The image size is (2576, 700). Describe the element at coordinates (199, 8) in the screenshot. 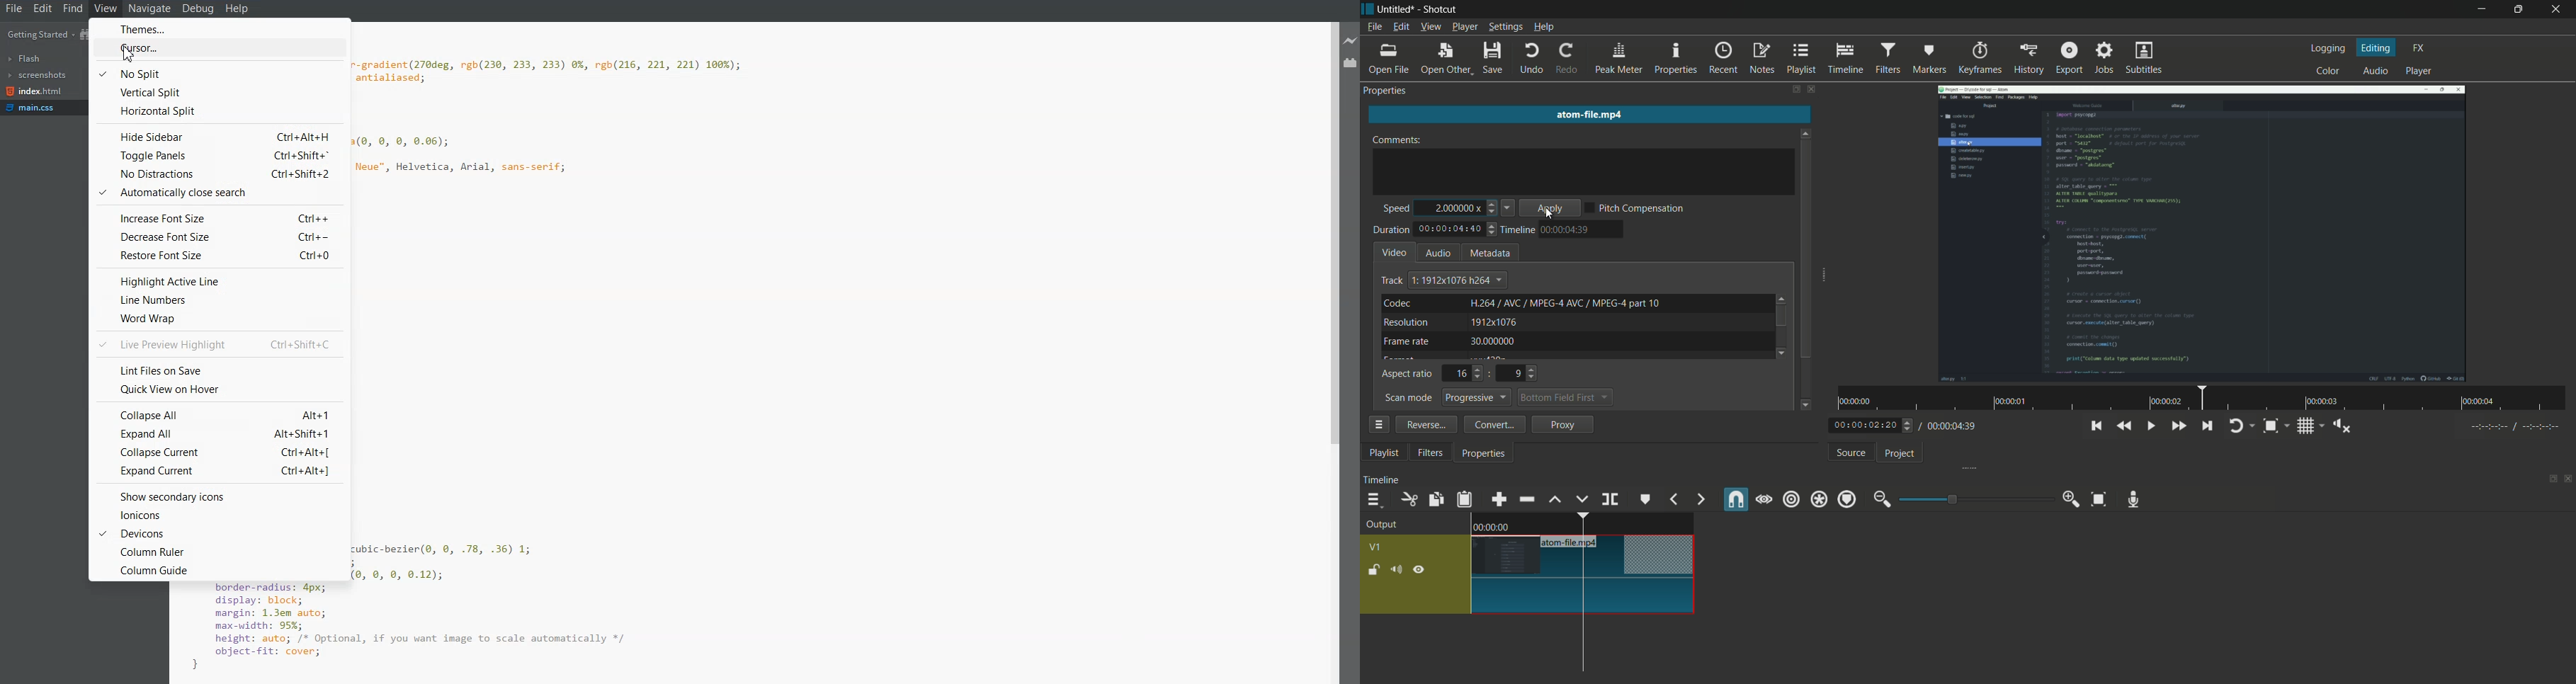

I see `Debug` at that location.